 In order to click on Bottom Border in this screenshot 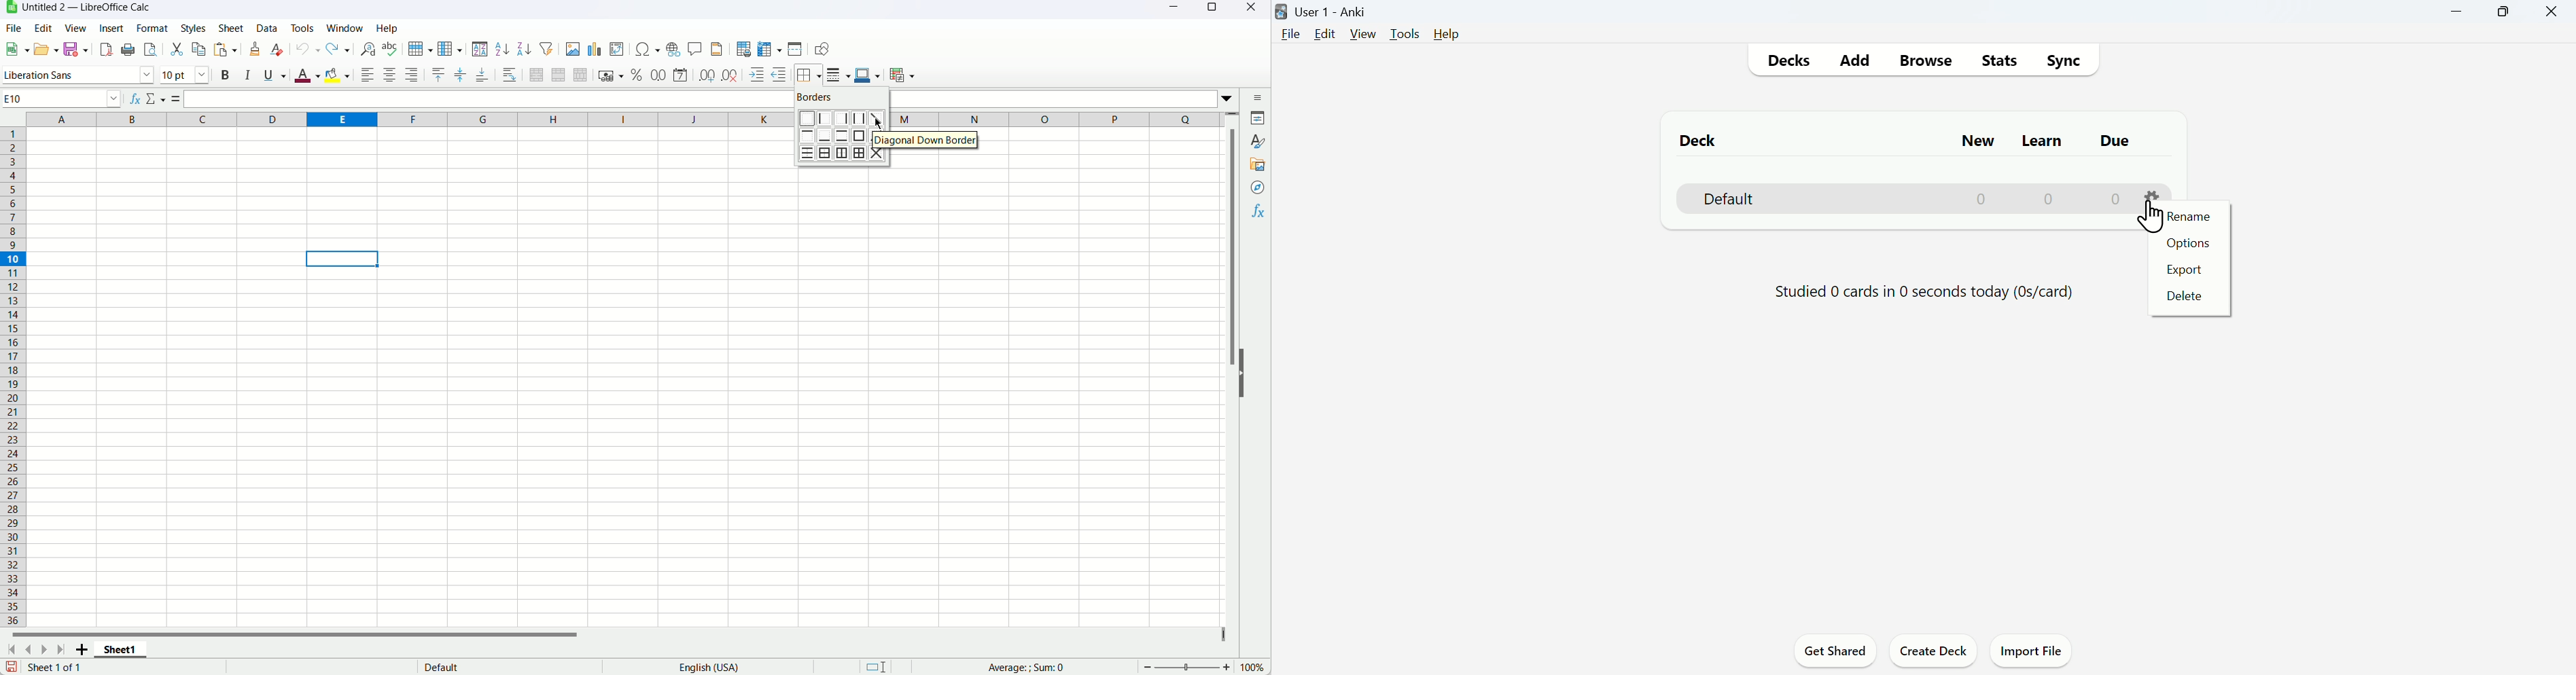, I will do `click(825, 136)`.